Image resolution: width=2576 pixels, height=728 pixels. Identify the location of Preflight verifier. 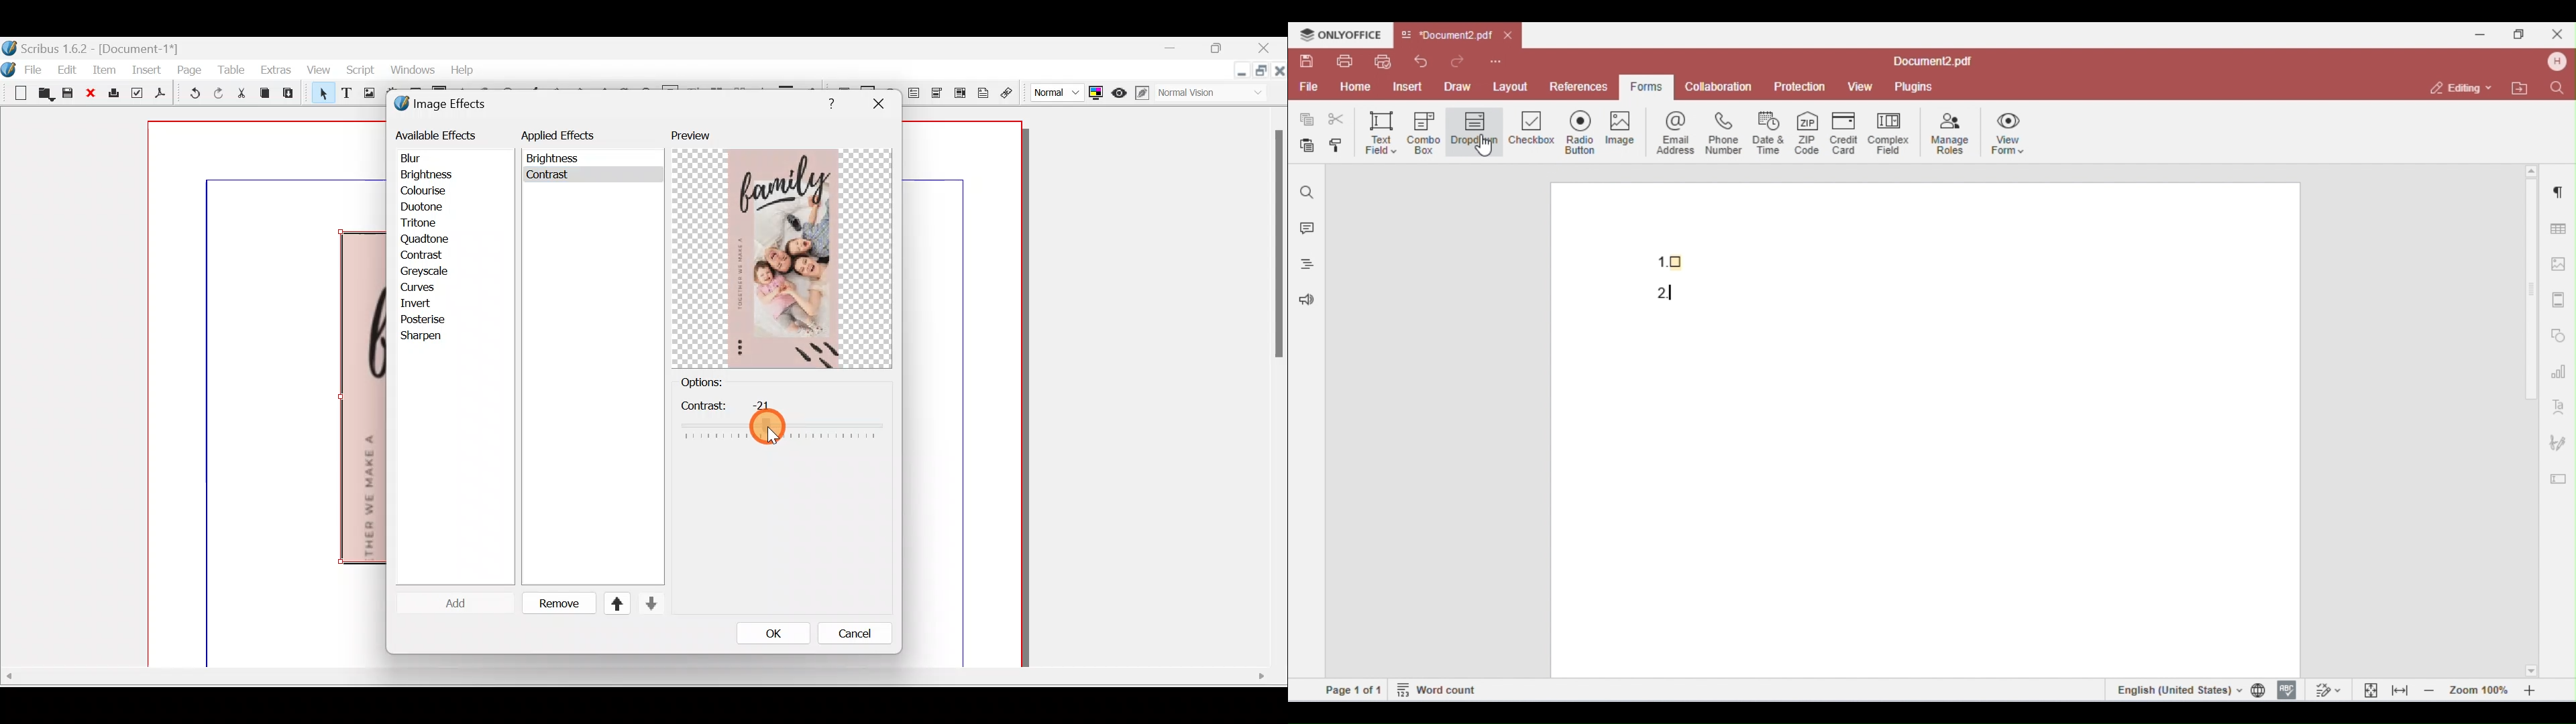
(137, 95).